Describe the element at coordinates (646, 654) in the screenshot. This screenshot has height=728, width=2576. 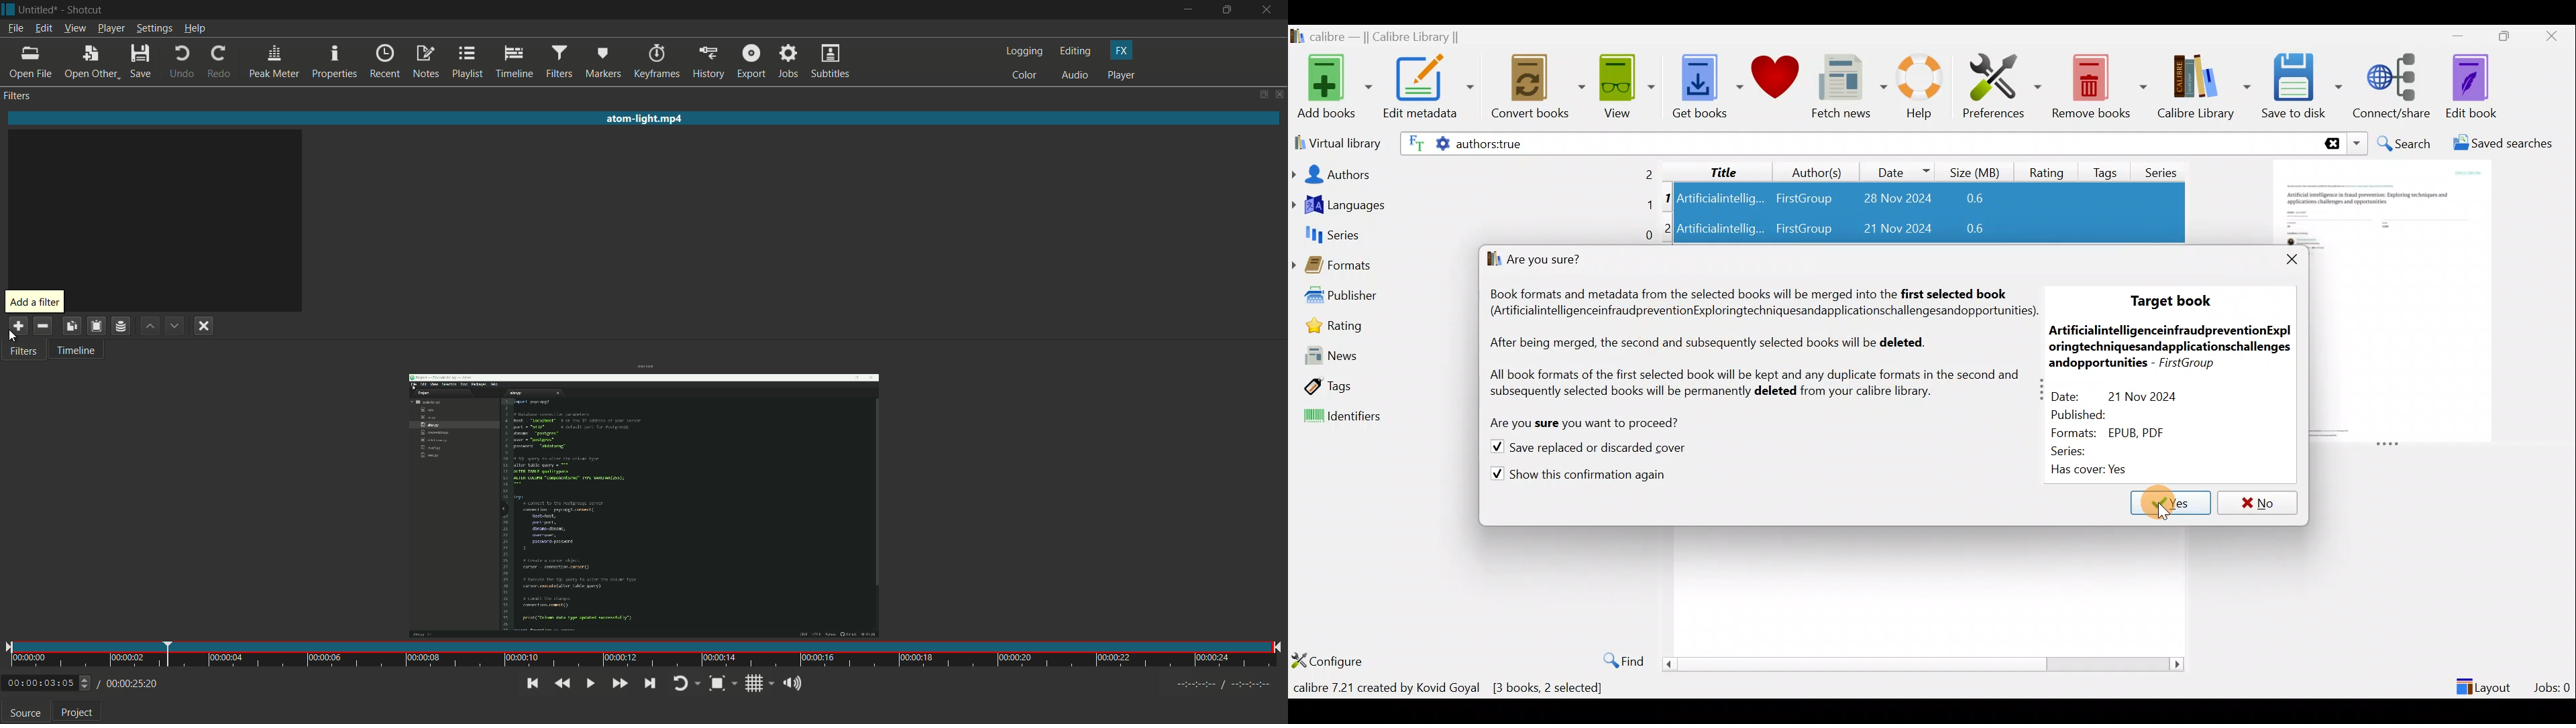
I see `time` at that location.